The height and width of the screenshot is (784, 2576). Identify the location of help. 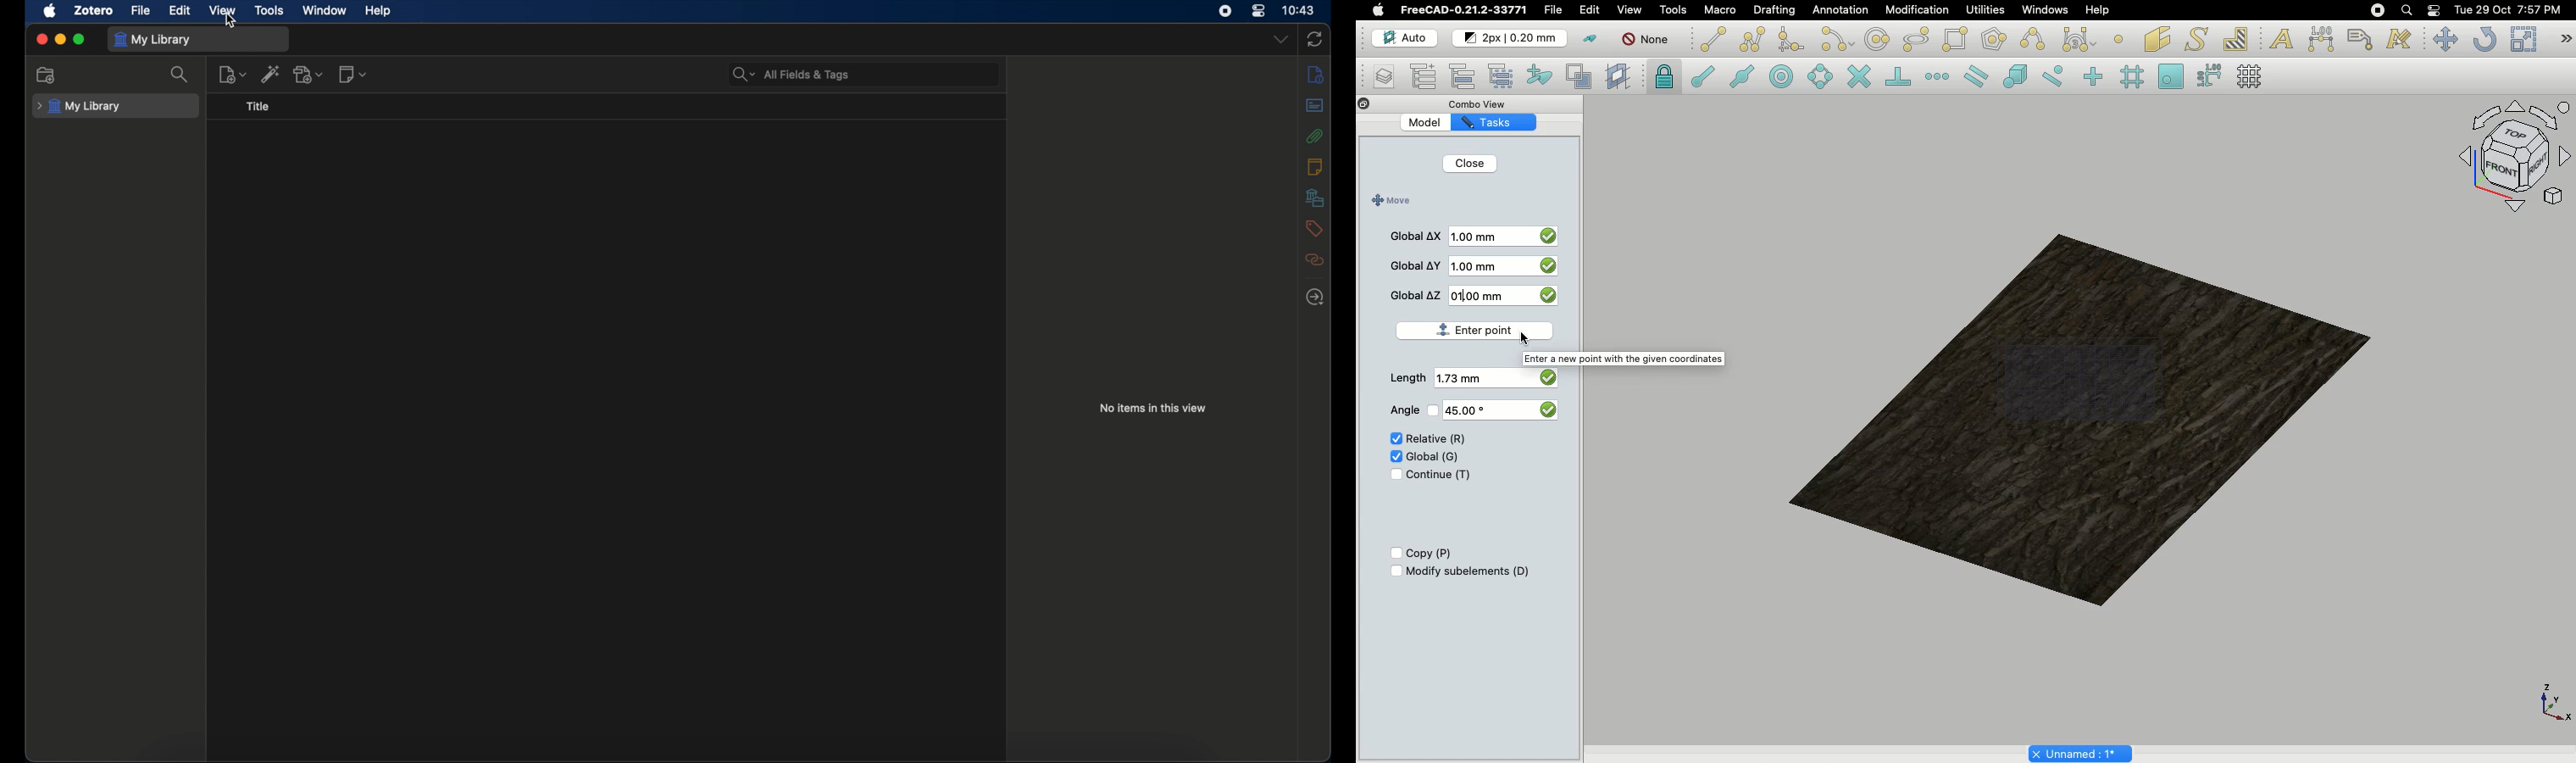
(378, 11).